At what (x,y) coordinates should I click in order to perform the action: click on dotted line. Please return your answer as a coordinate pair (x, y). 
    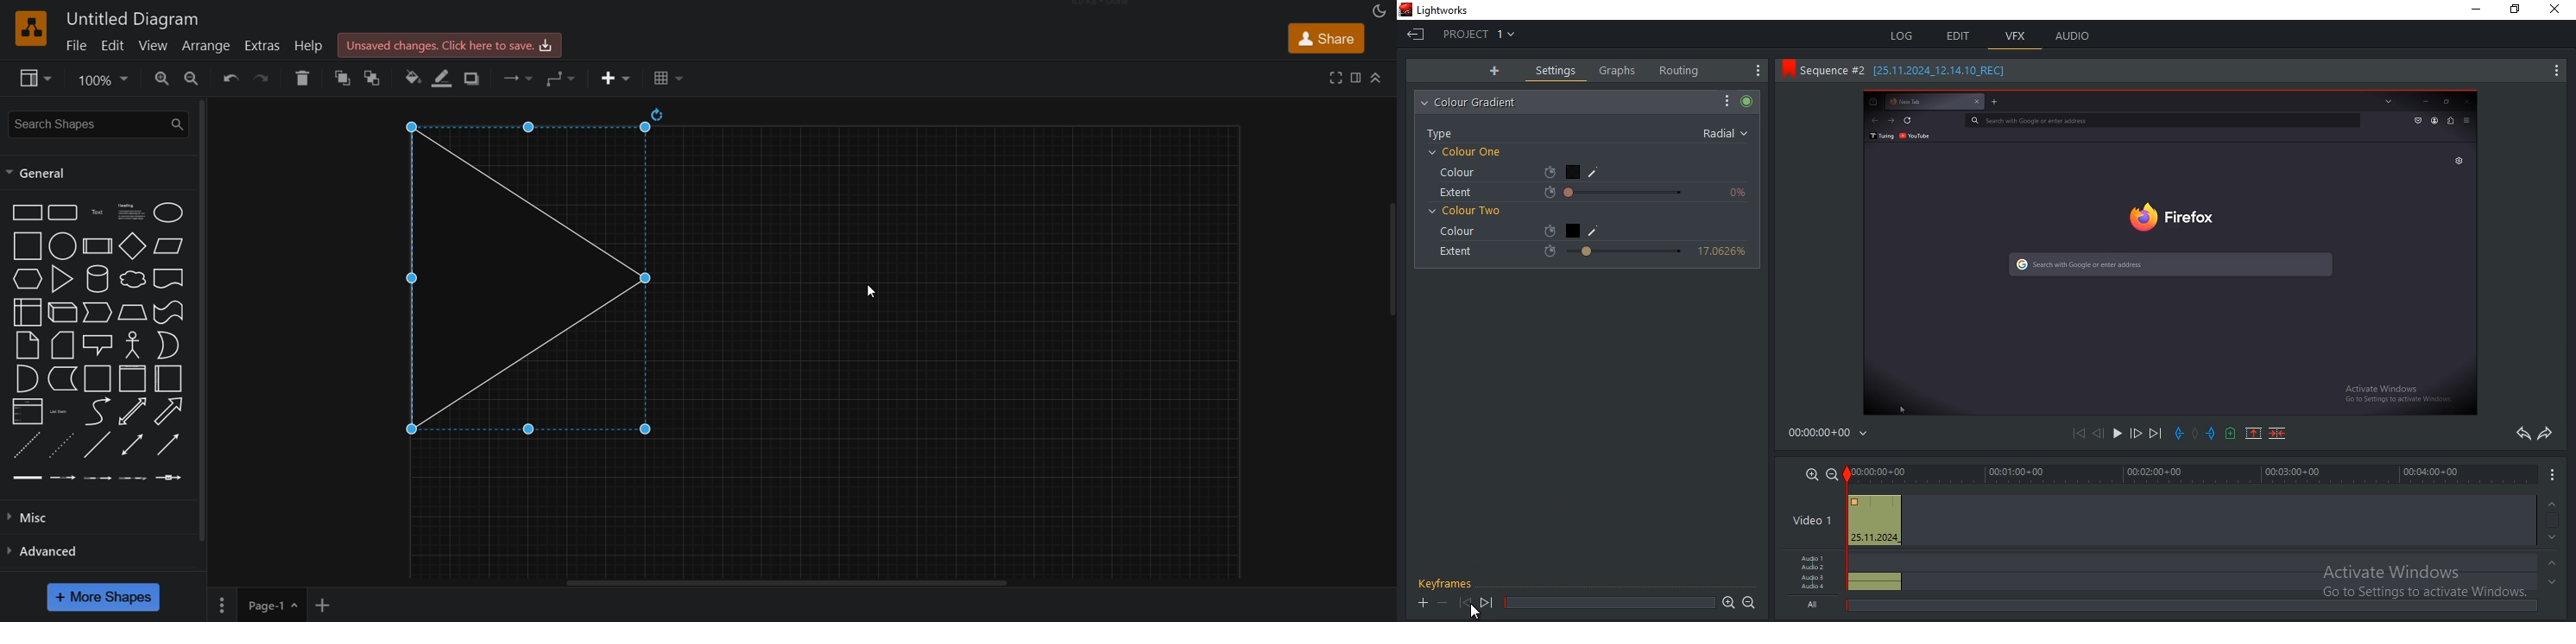
    Looking at the image, I should click on (62, 446).